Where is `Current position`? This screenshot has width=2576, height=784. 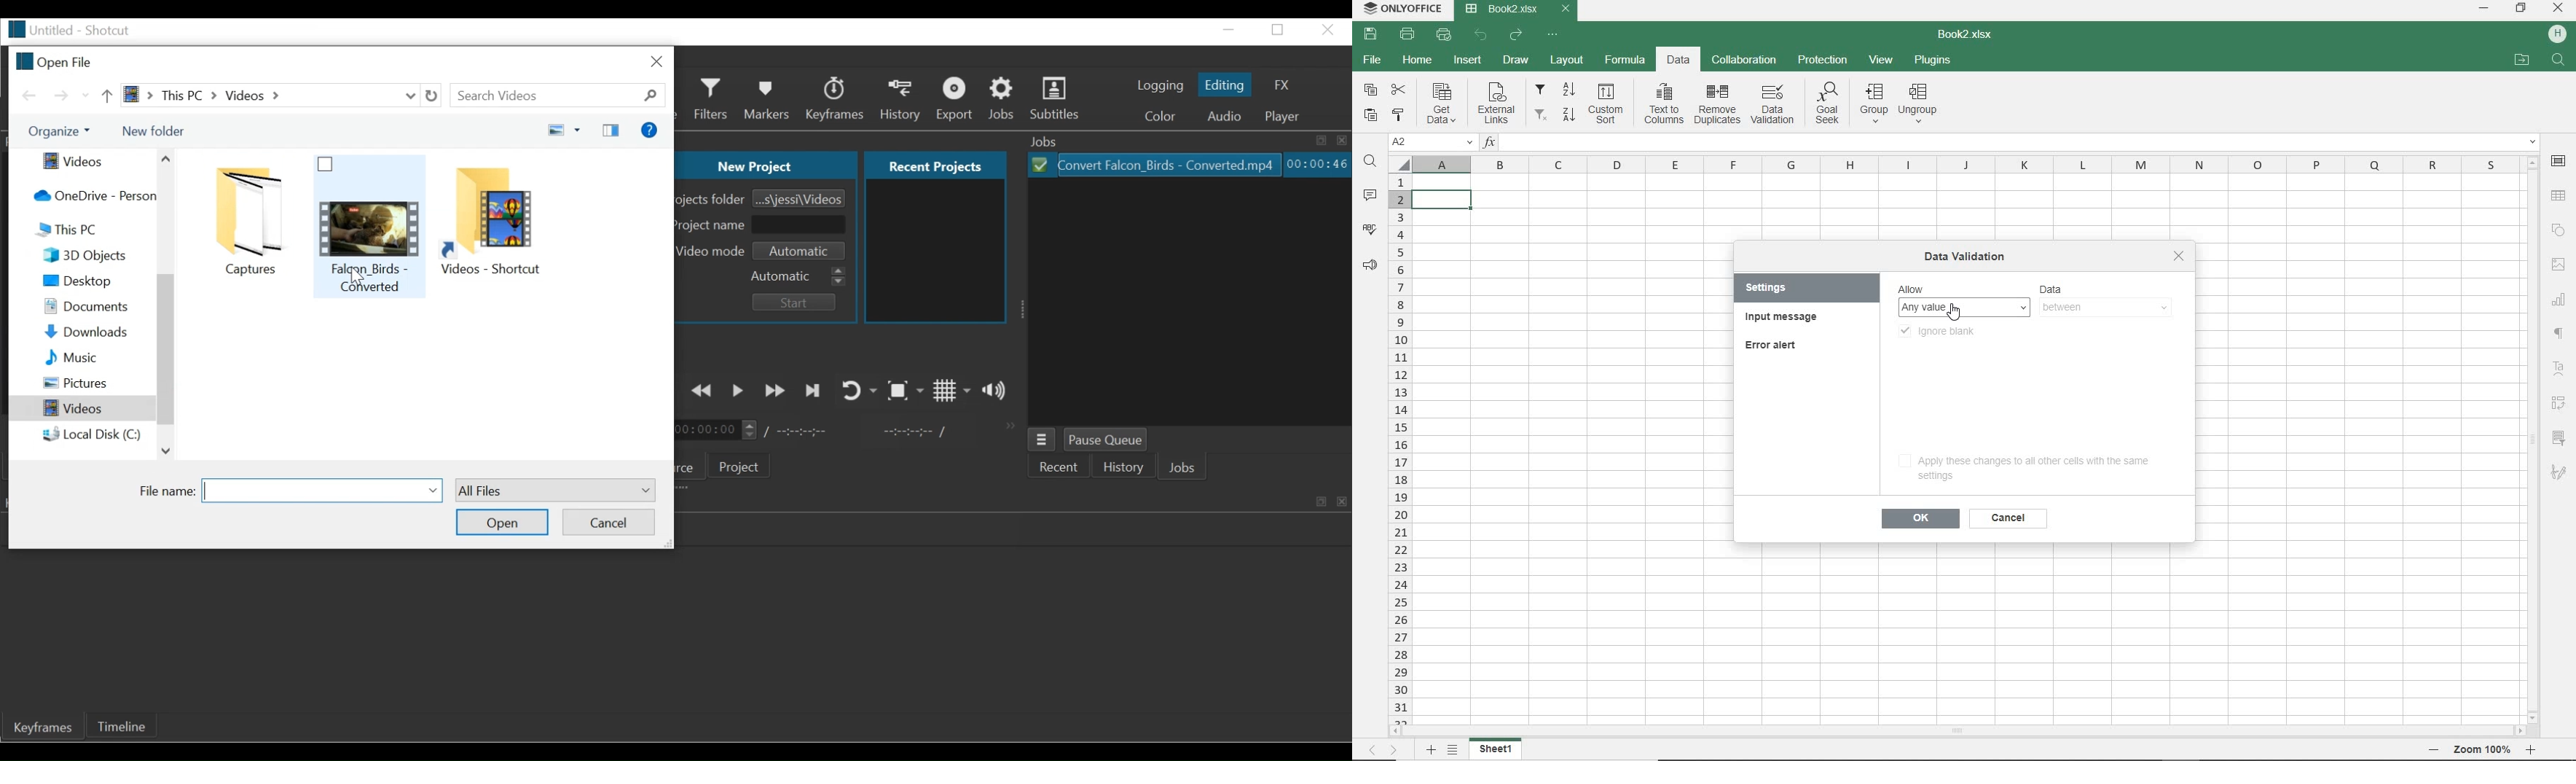
Current position is located at coordinates (718, 432).